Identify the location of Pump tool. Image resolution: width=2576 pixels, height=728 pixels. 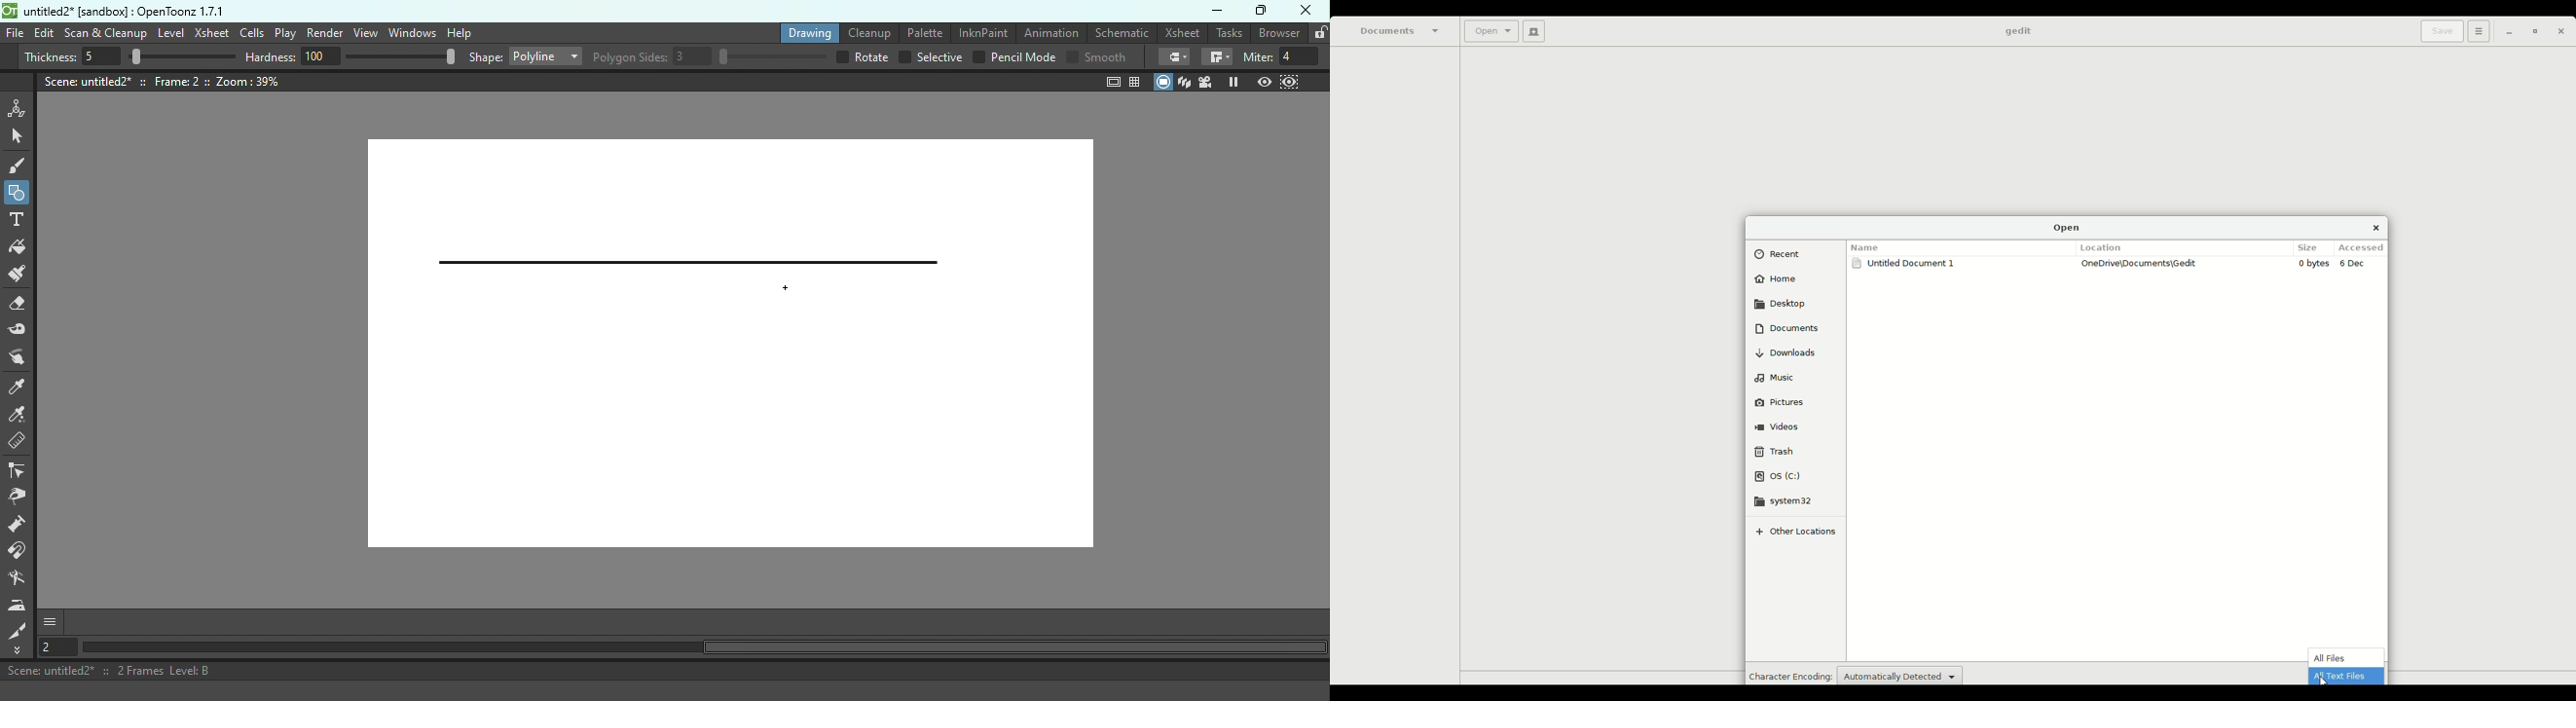
(18, 526).